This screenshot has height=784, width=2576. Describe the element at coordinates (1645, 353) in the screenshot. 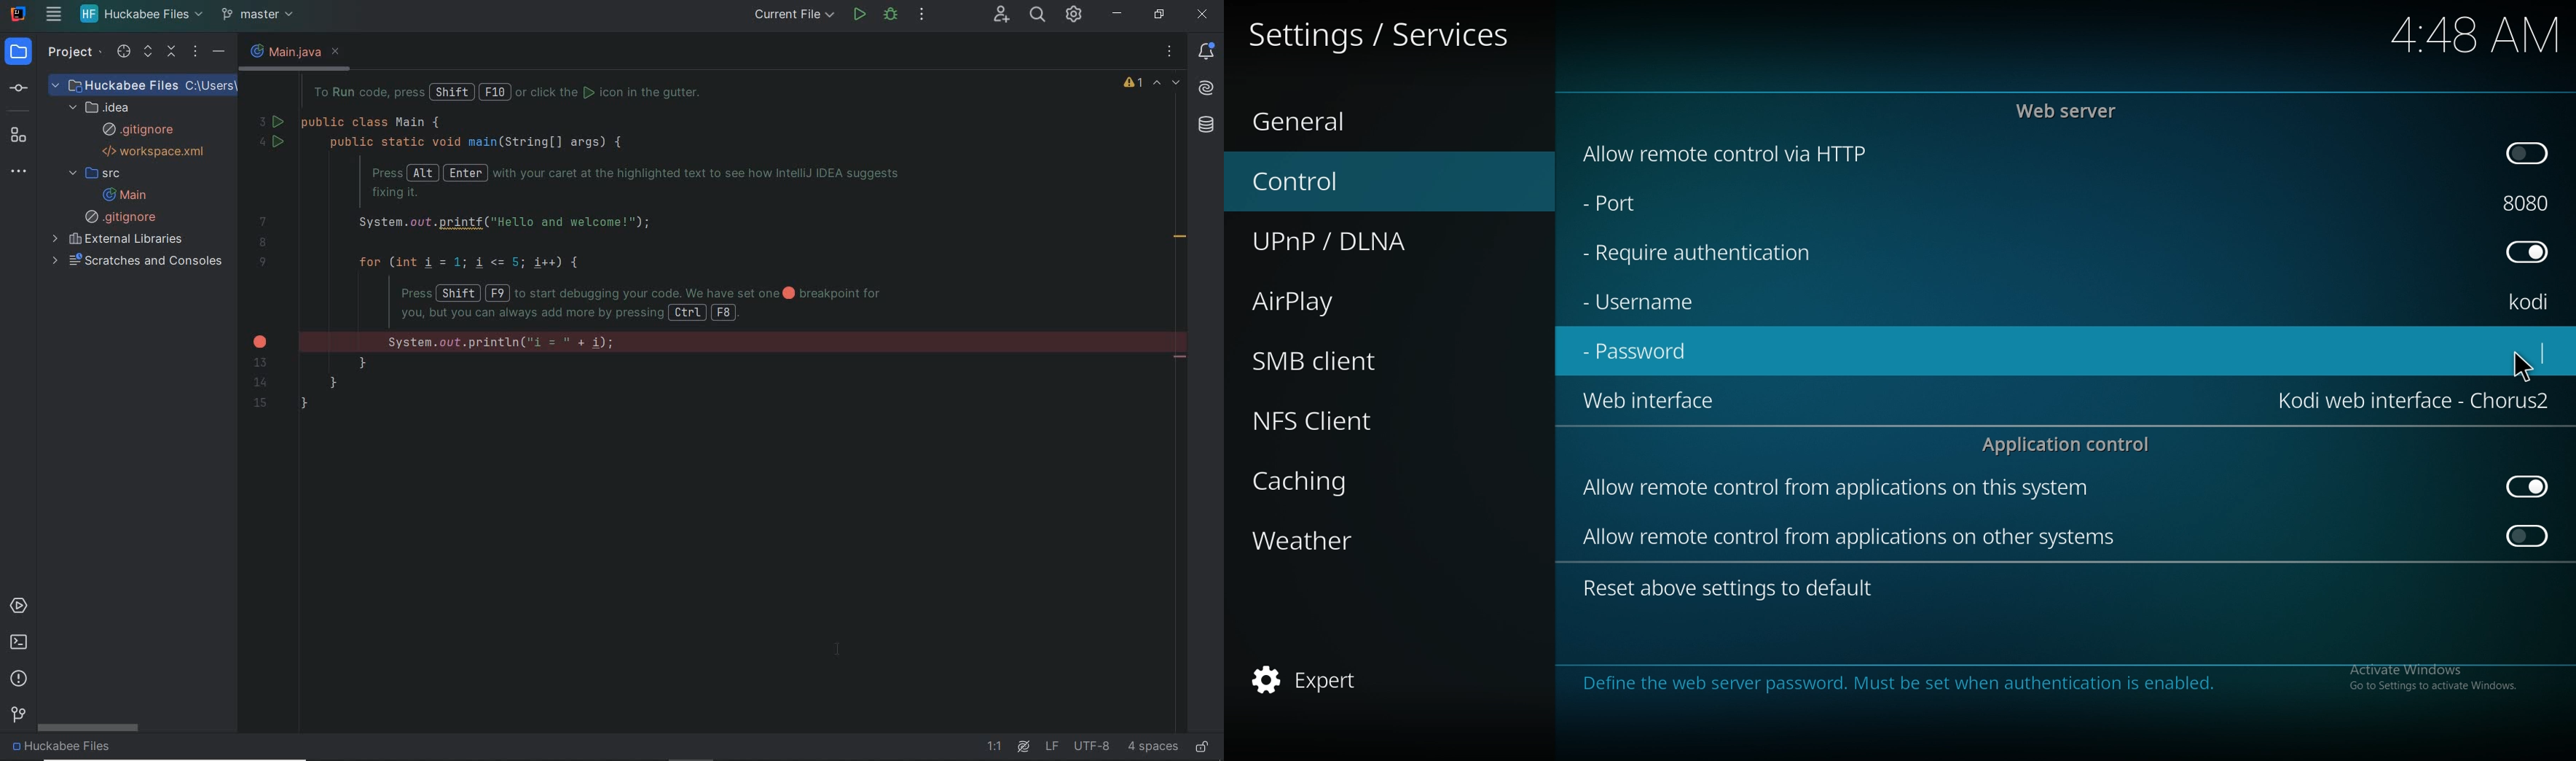

I see `password` at that location.